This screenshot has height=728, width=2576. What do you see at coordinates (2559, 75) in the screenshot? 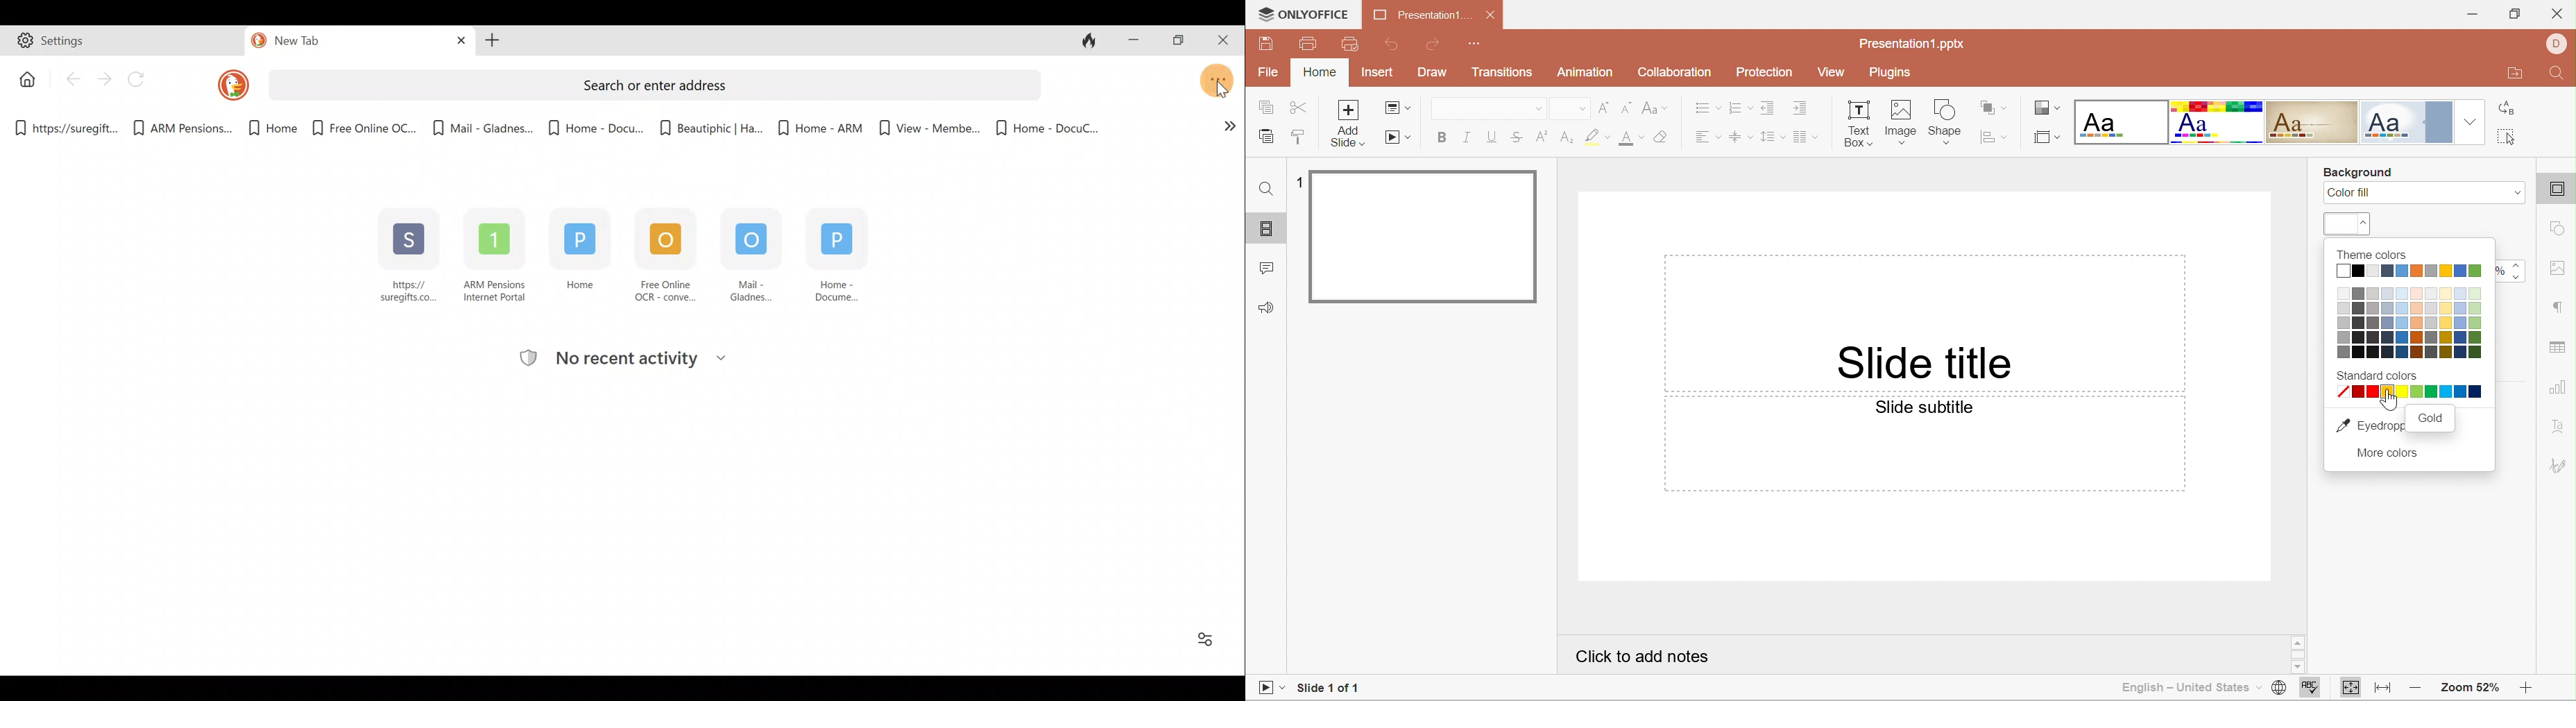
I see `Find` at bounding box center [2559, 75].